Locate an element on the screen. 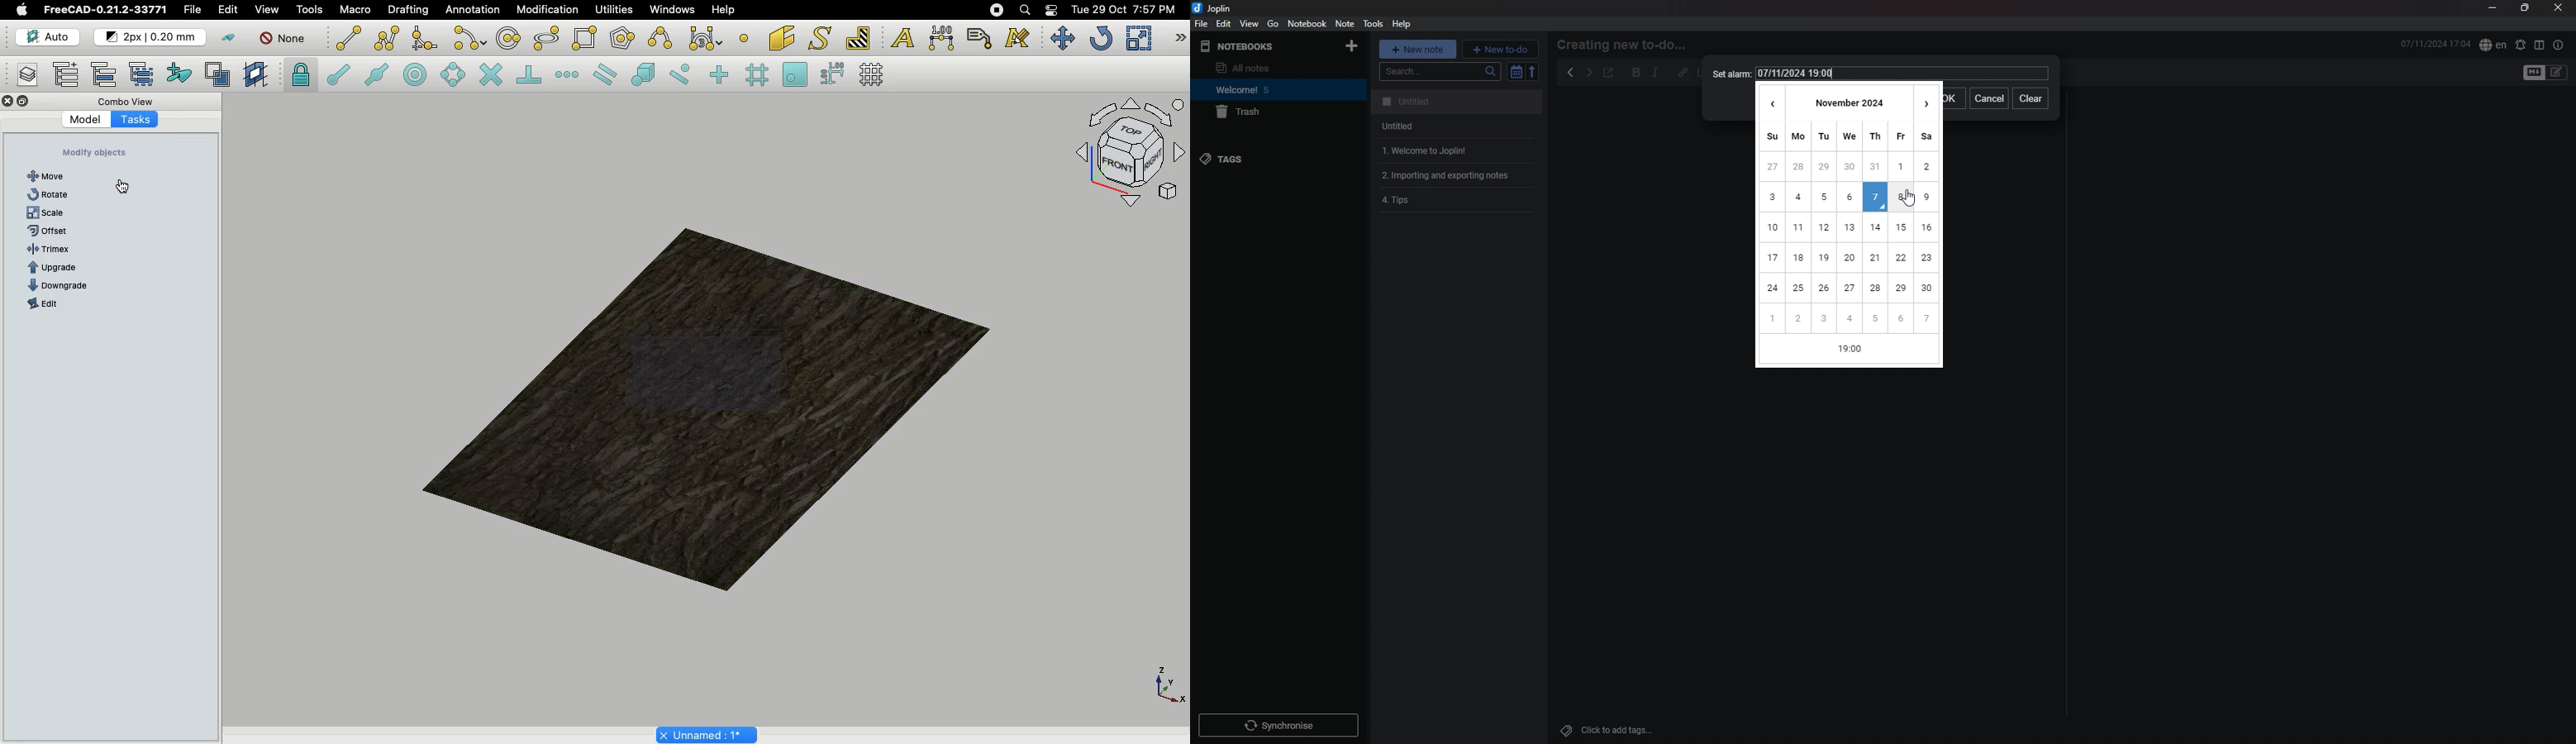  tags is located at coordinates (1258, 158).